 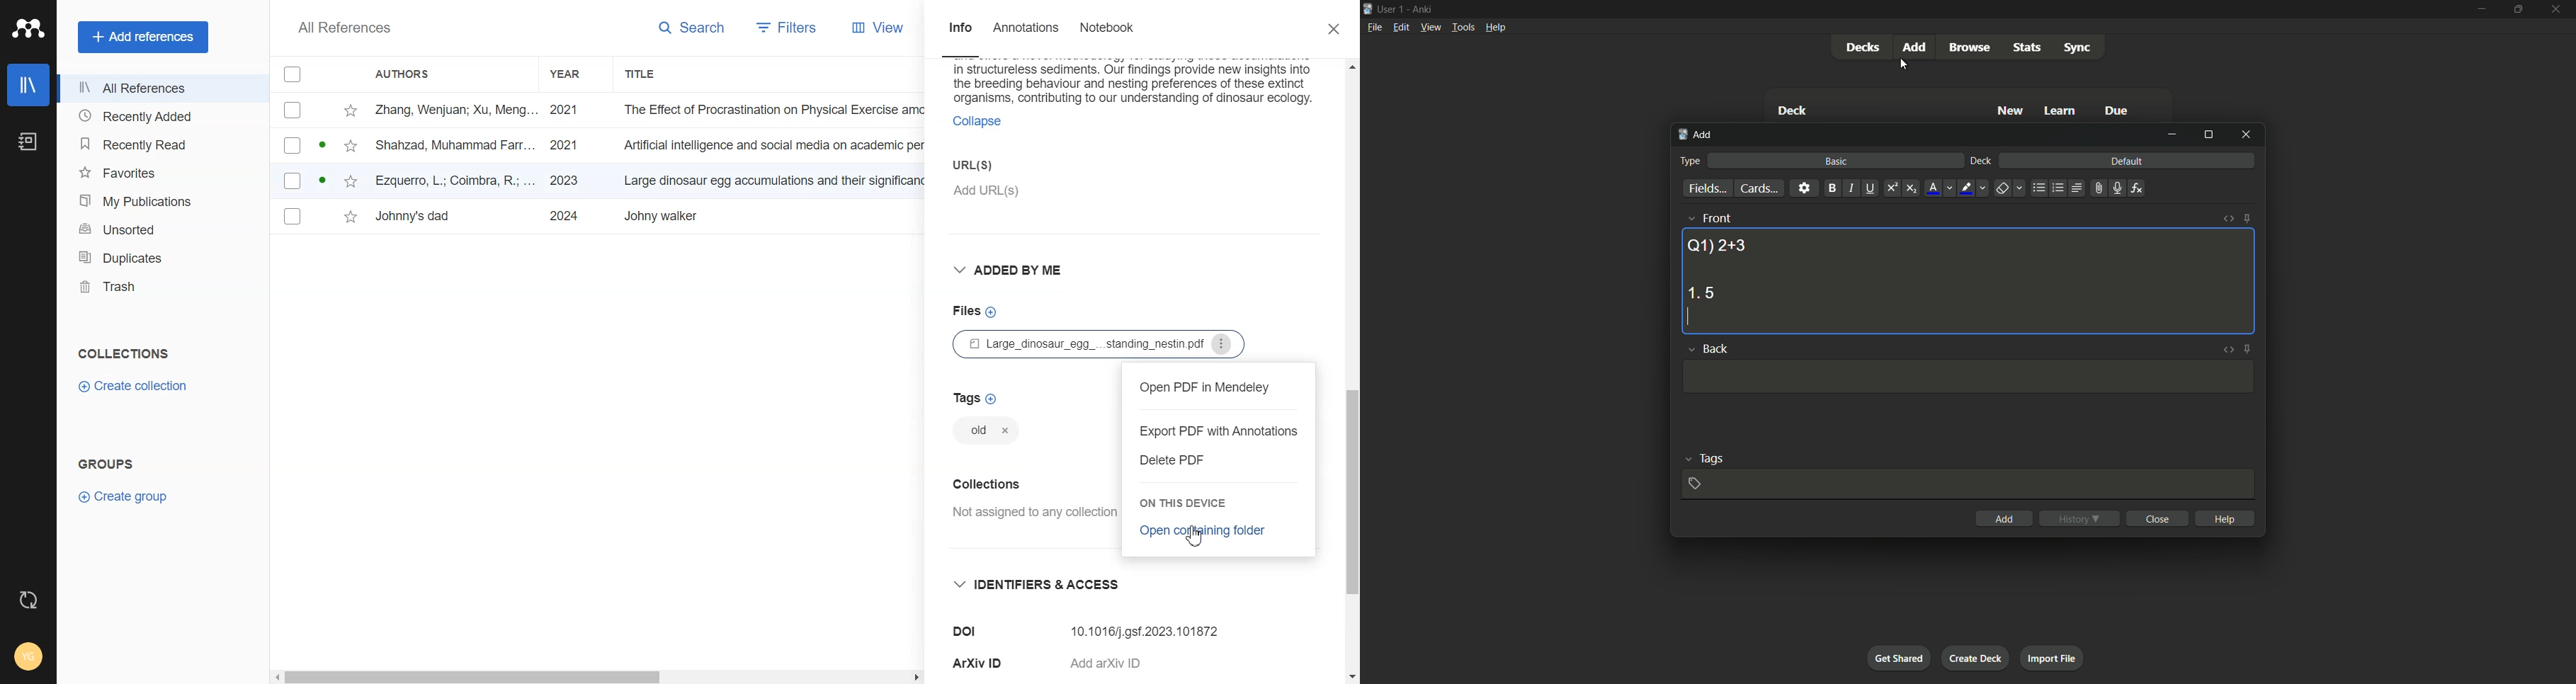 What do you see at coordinates (1758, 189) in the screenshot?
I see `cards` at bounding box center [1758, 189].